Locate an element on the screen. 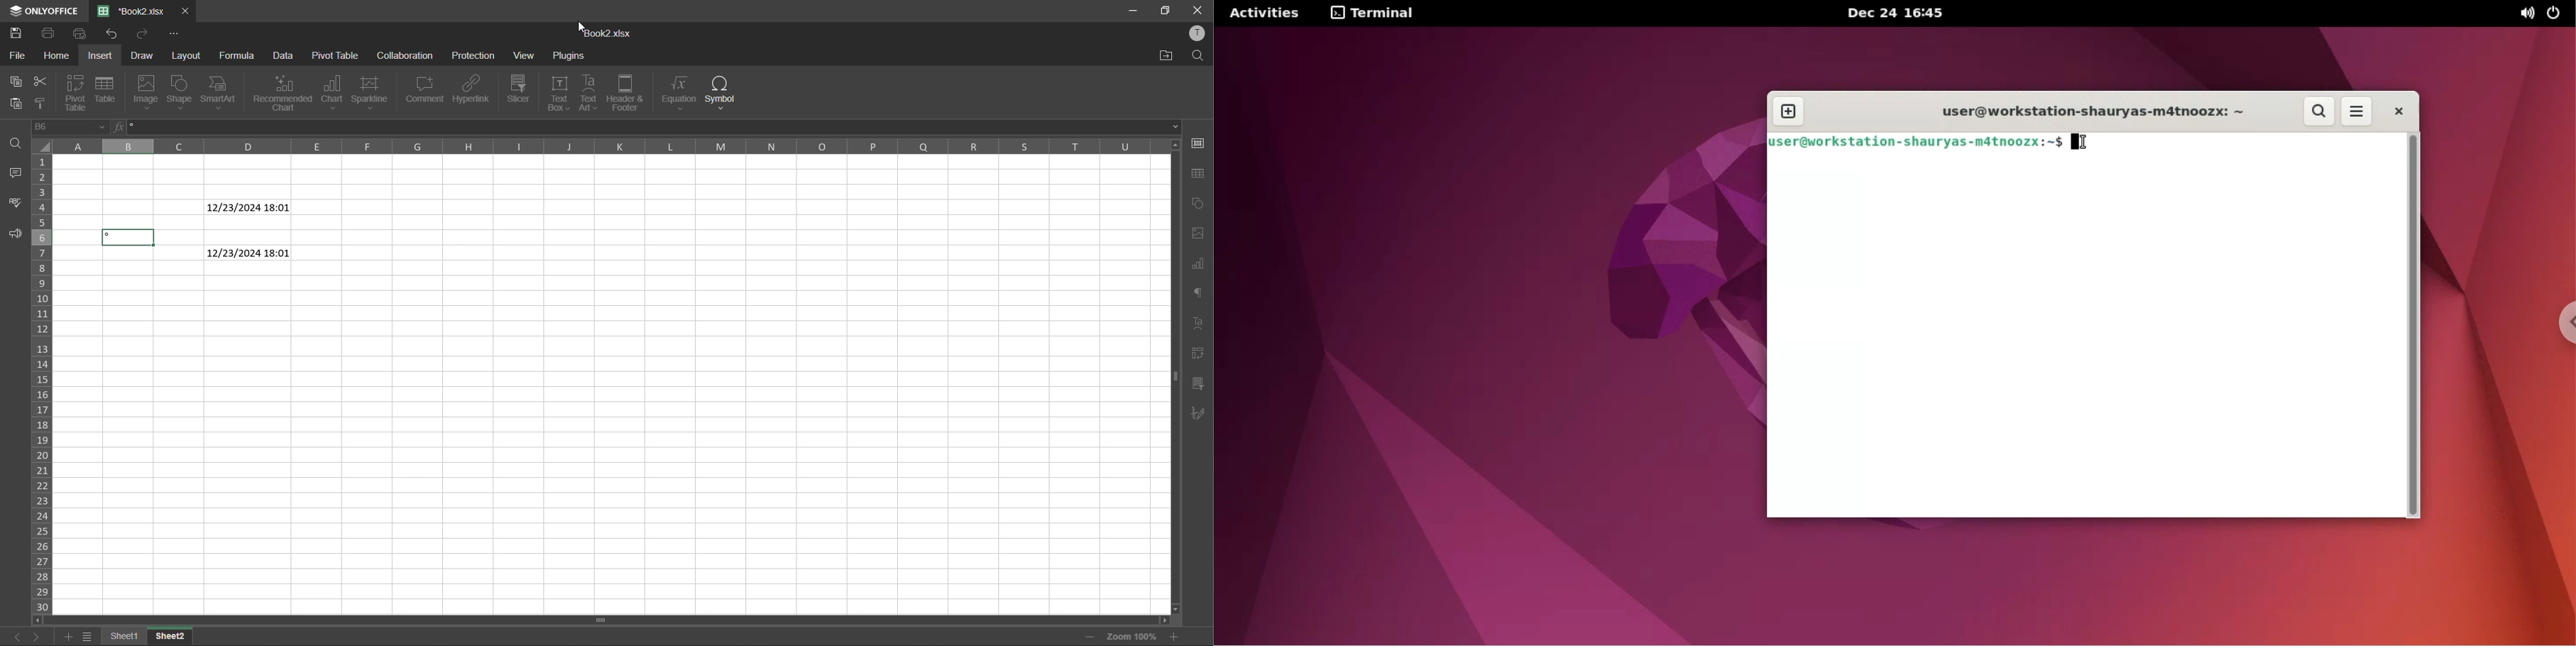 Image resolution: width=2576 pixels, height=672 pixels. chart is located at coordinates (1197, 203).